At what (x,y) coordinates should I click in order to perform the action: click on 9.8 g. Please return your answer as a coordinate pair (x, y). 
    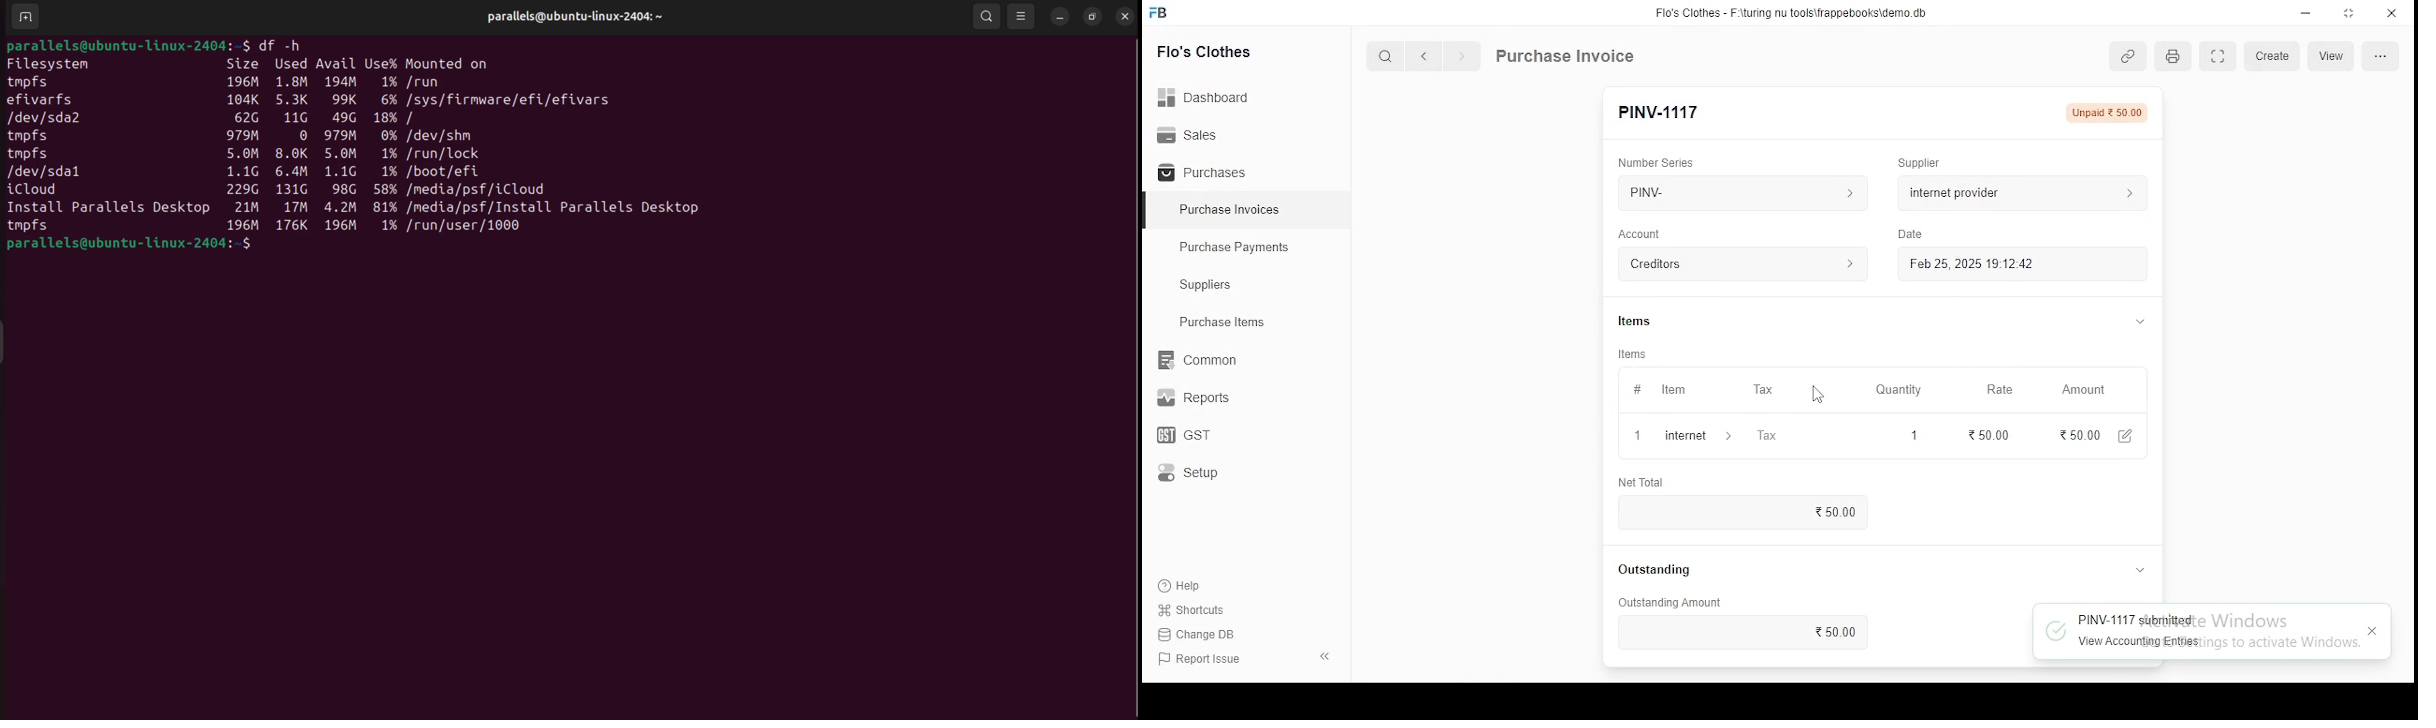
    Looking at the image, I should click on (346, 190).